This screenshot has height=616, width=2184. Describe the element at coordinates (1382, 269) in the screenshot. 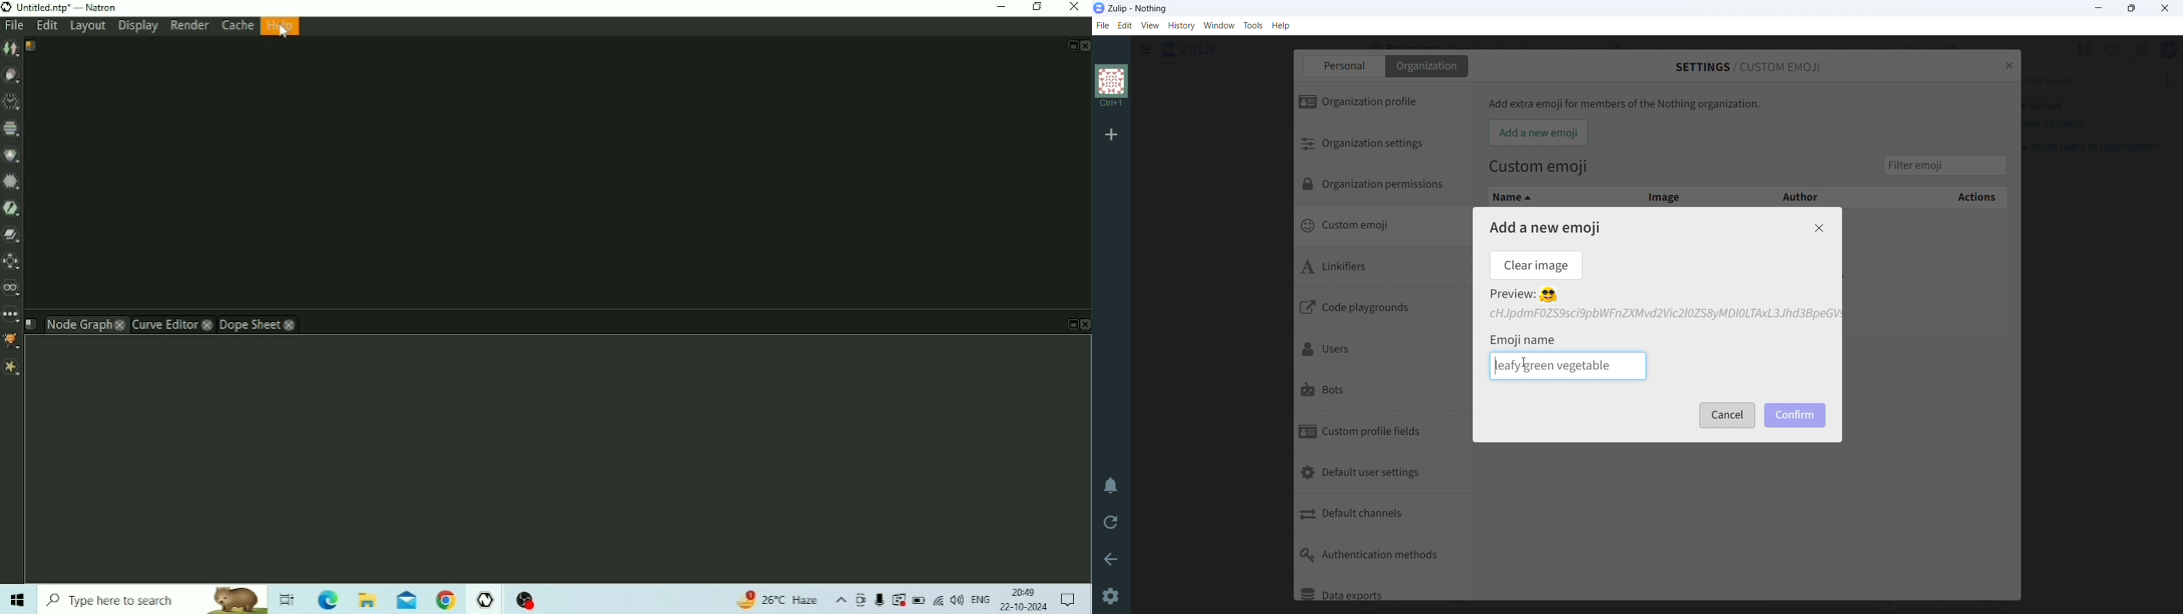

I see `linkifiers` at that location.